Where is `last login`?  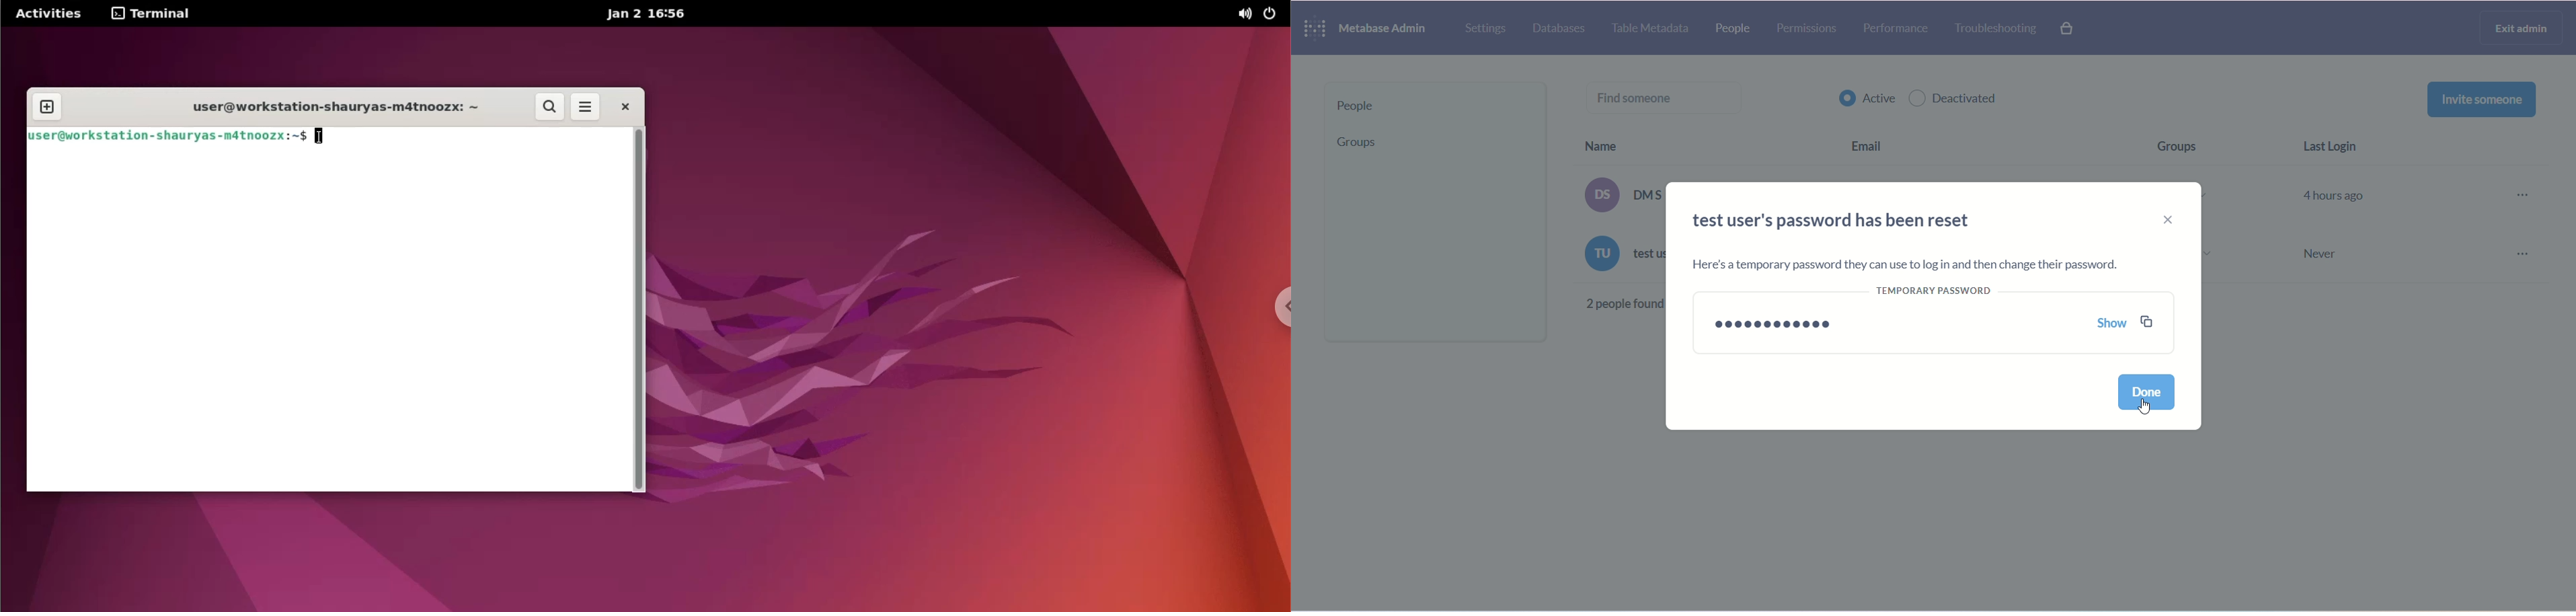
last login is located at coordinates (2336, 148).